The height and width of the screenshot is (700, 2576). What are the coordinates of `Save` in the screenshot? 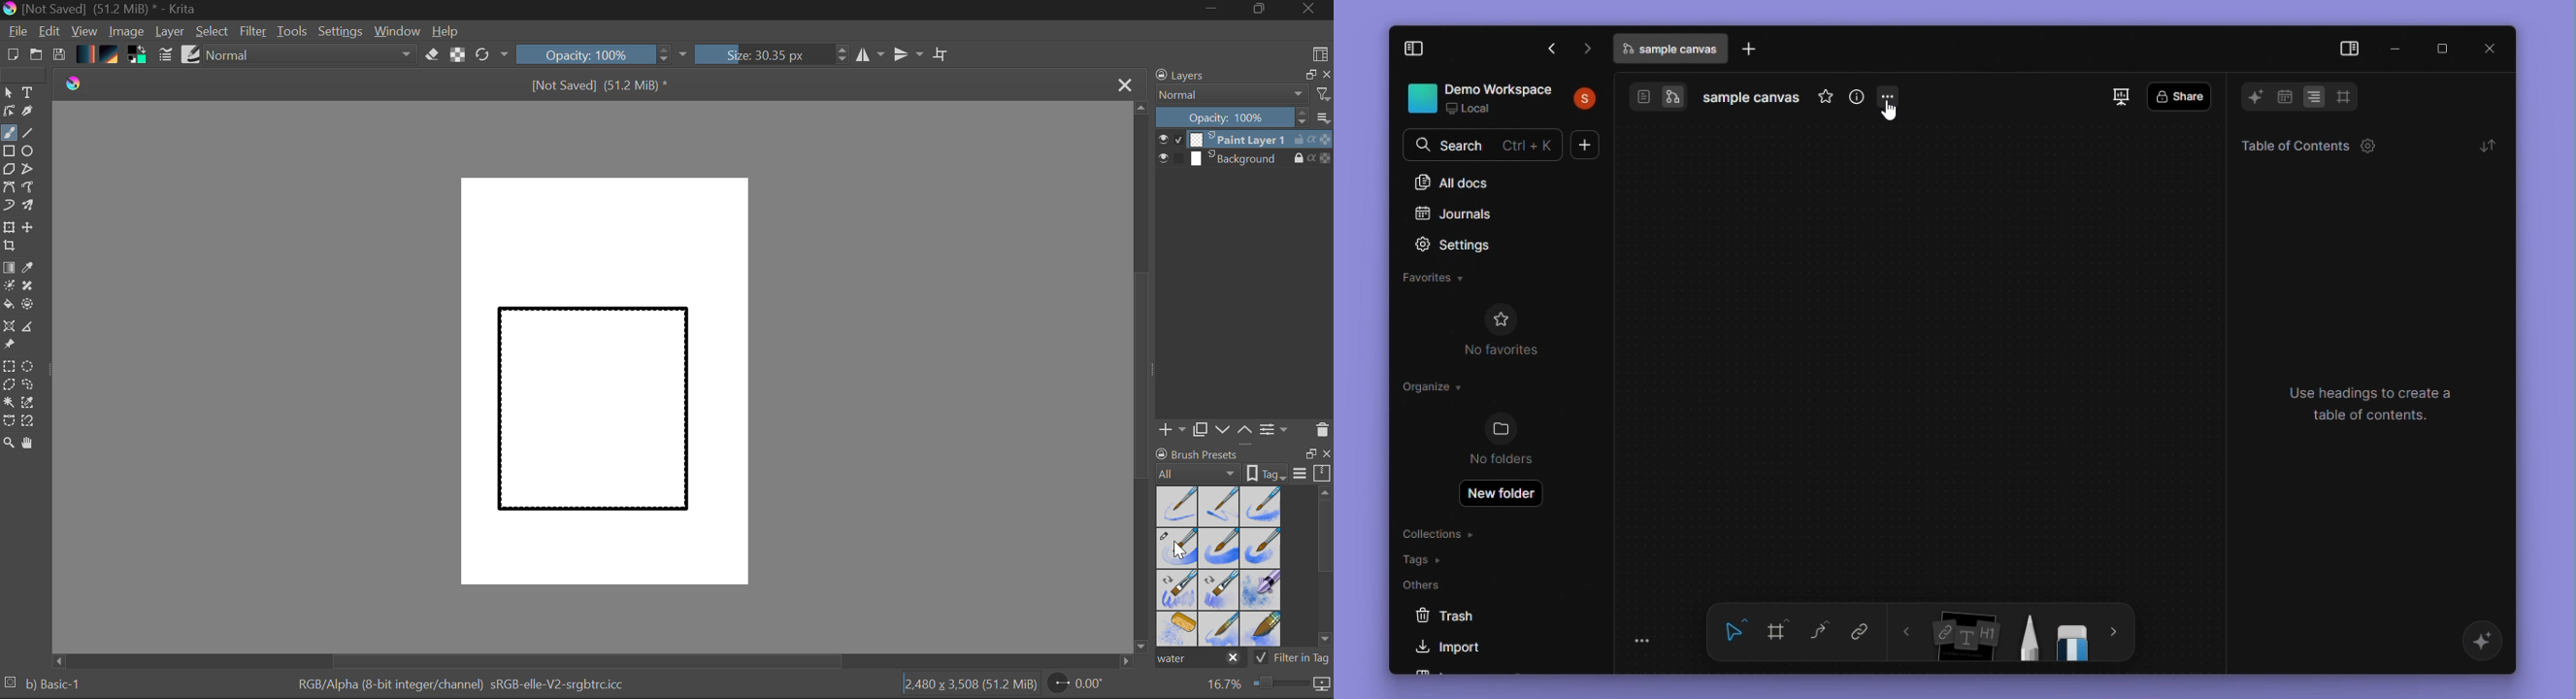 It's located at (58, 56).